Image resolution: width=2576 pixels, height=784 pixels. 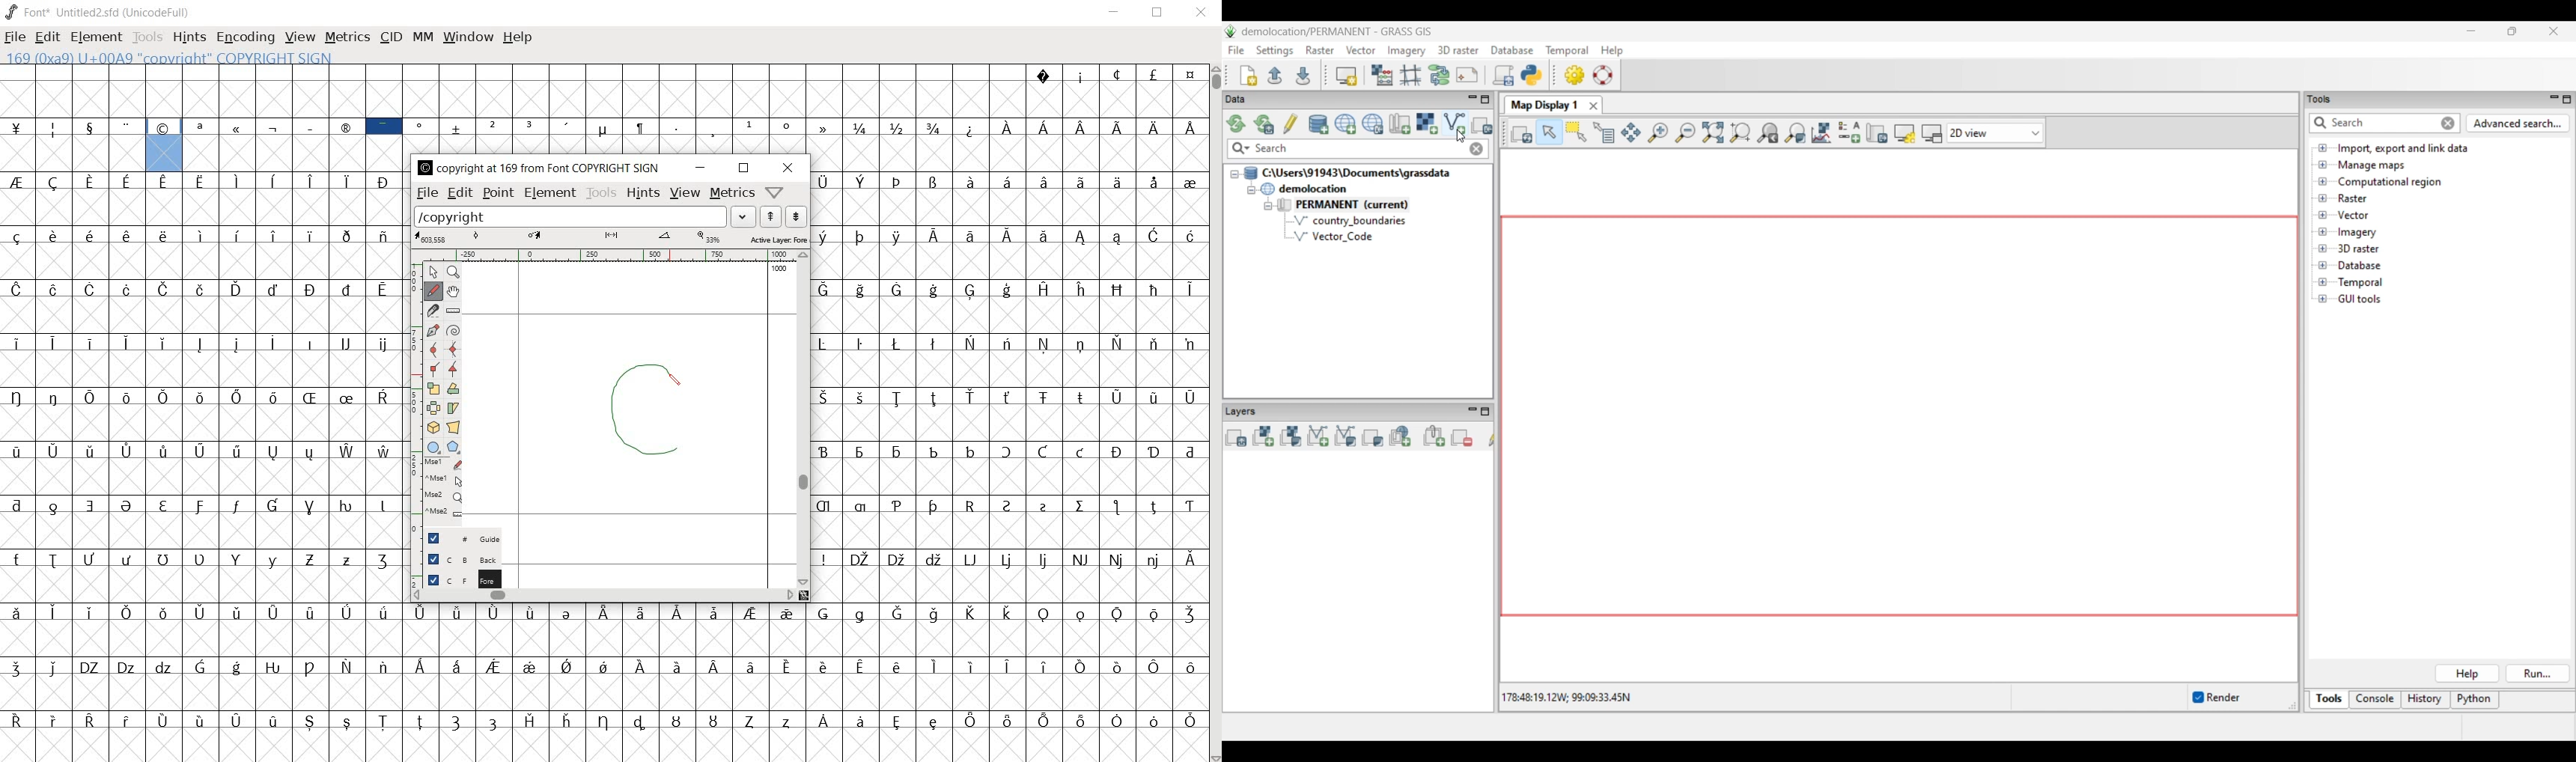 What do you see at coordinates (165, 143) in the screenshot?
I see `169 (0x9a) U+00A9 "copyright" COPYRIGHT SIGN` at bounding box center [165, 143].